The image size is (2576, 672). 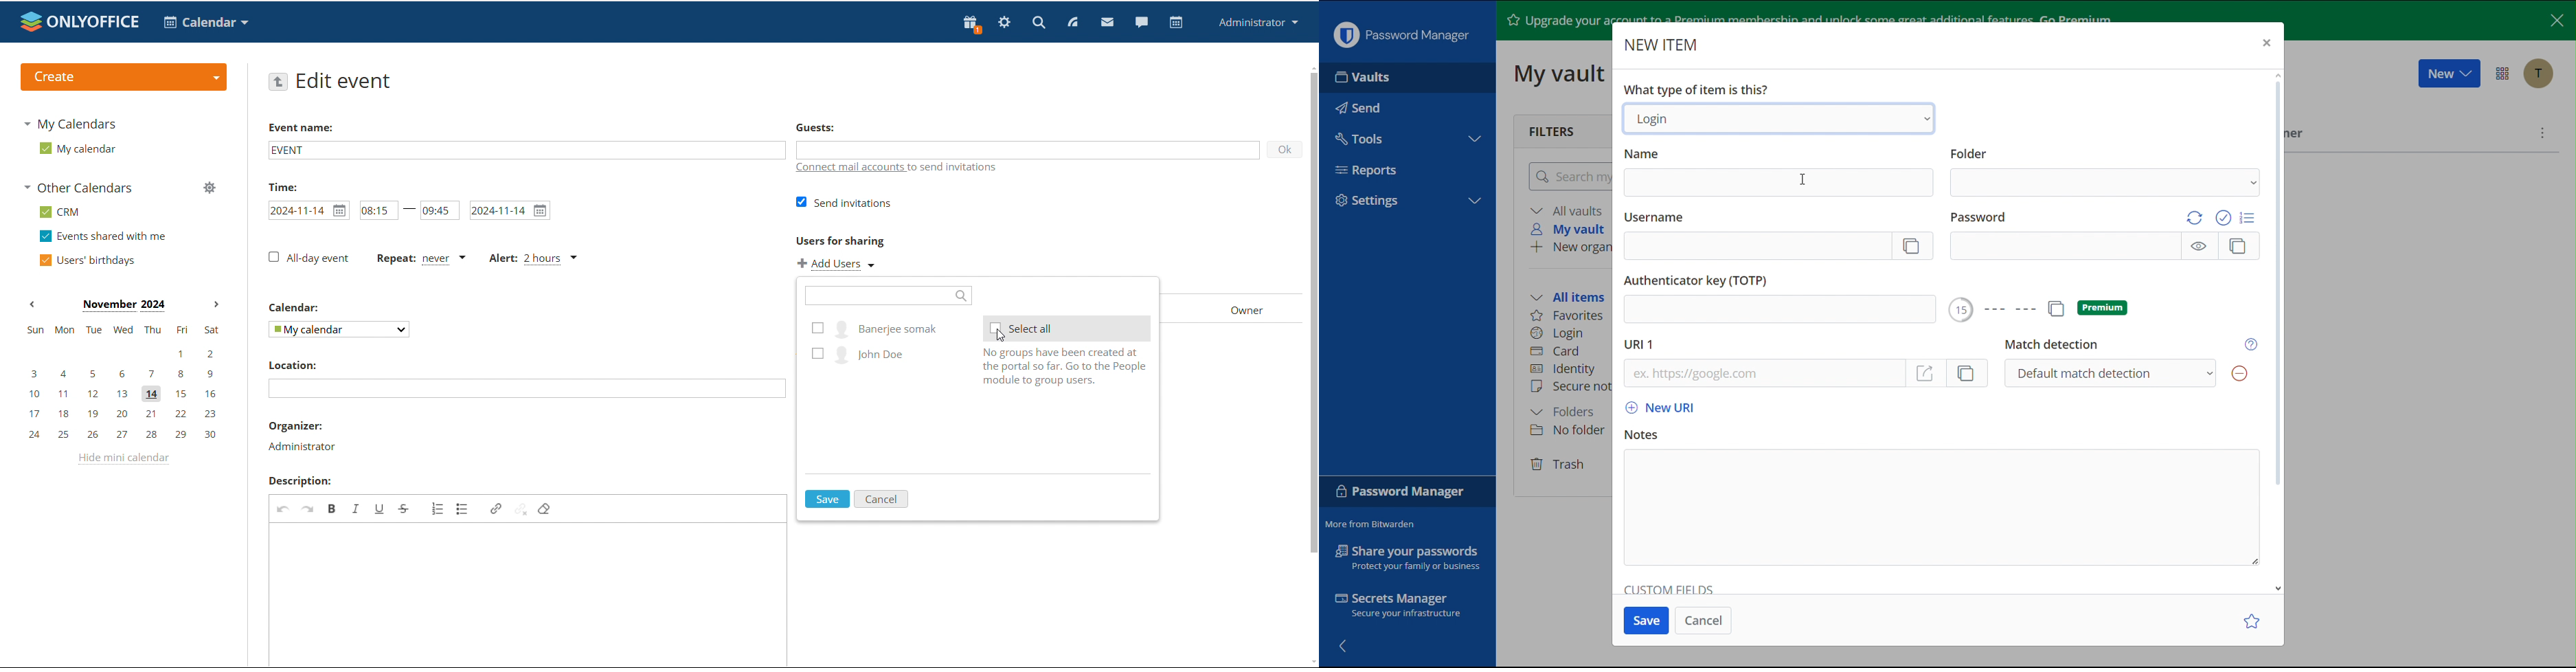 I want to click on Trash, so click(x=1560, y=465).